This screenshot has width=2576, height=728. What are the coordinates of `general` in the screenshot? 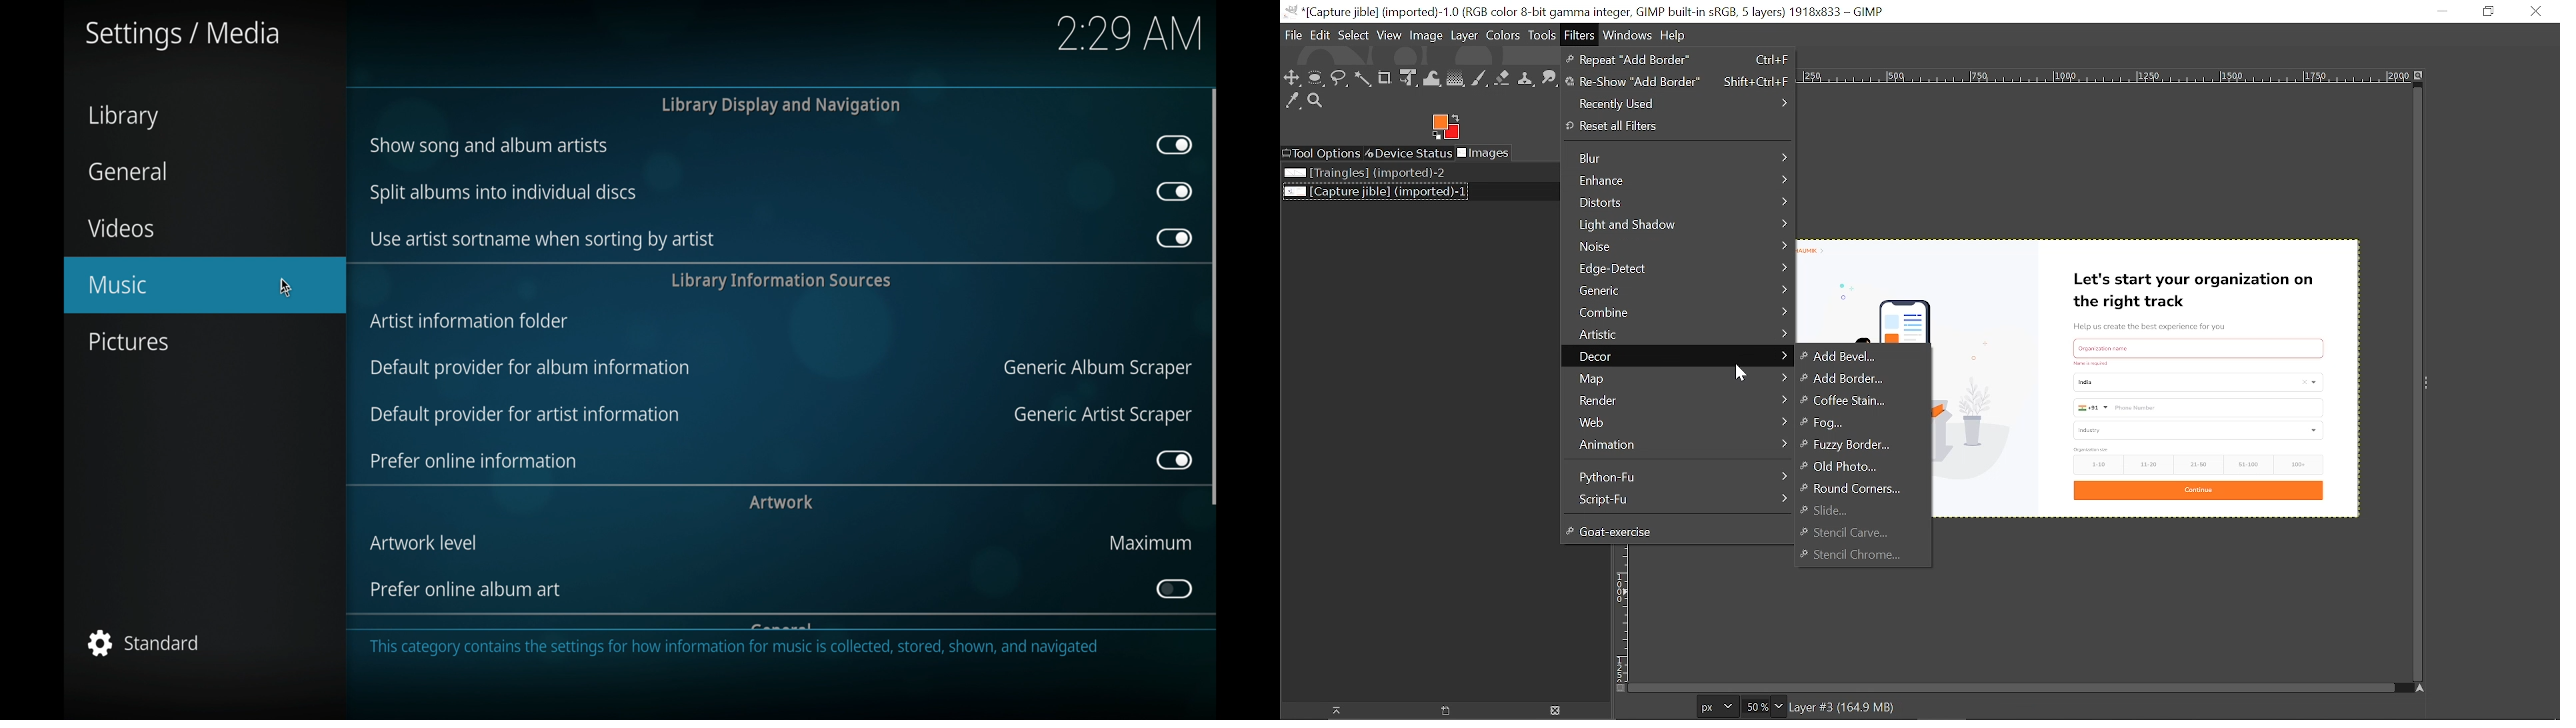 It's located at (129, 171).